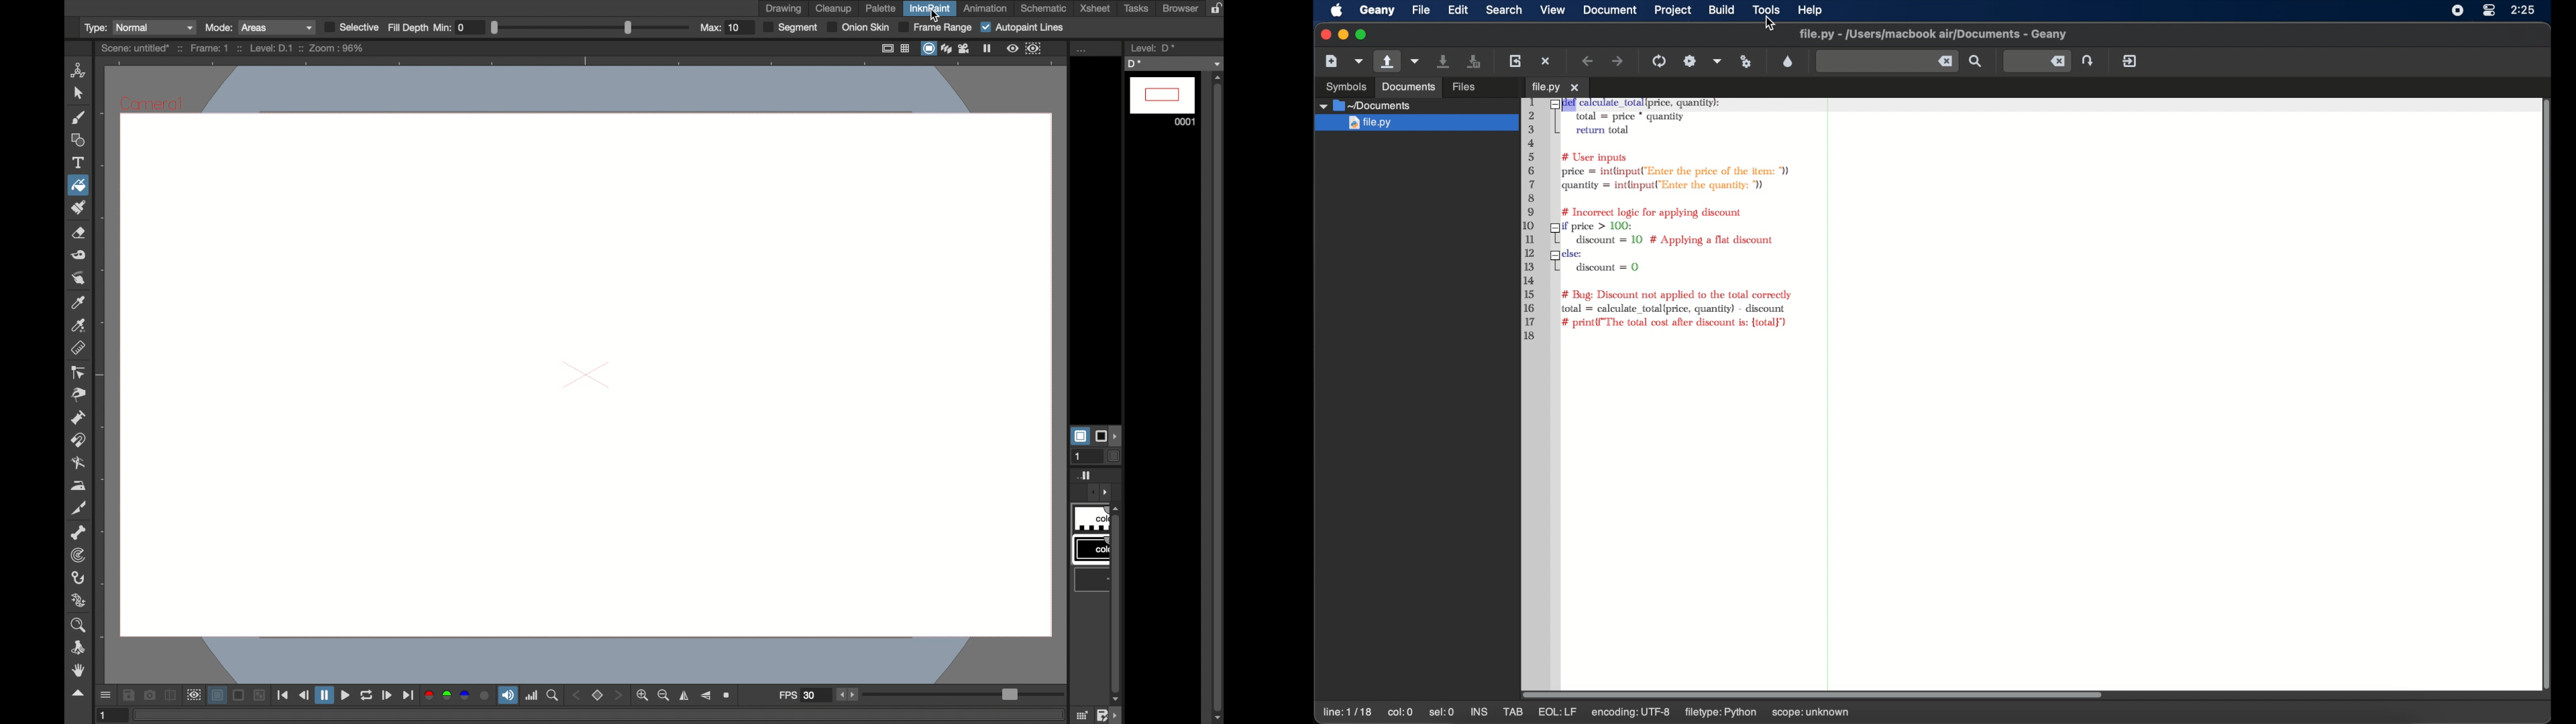  Describe the element at coordinates (79, 70) in the screenshot. I see `animate tool` at that location.